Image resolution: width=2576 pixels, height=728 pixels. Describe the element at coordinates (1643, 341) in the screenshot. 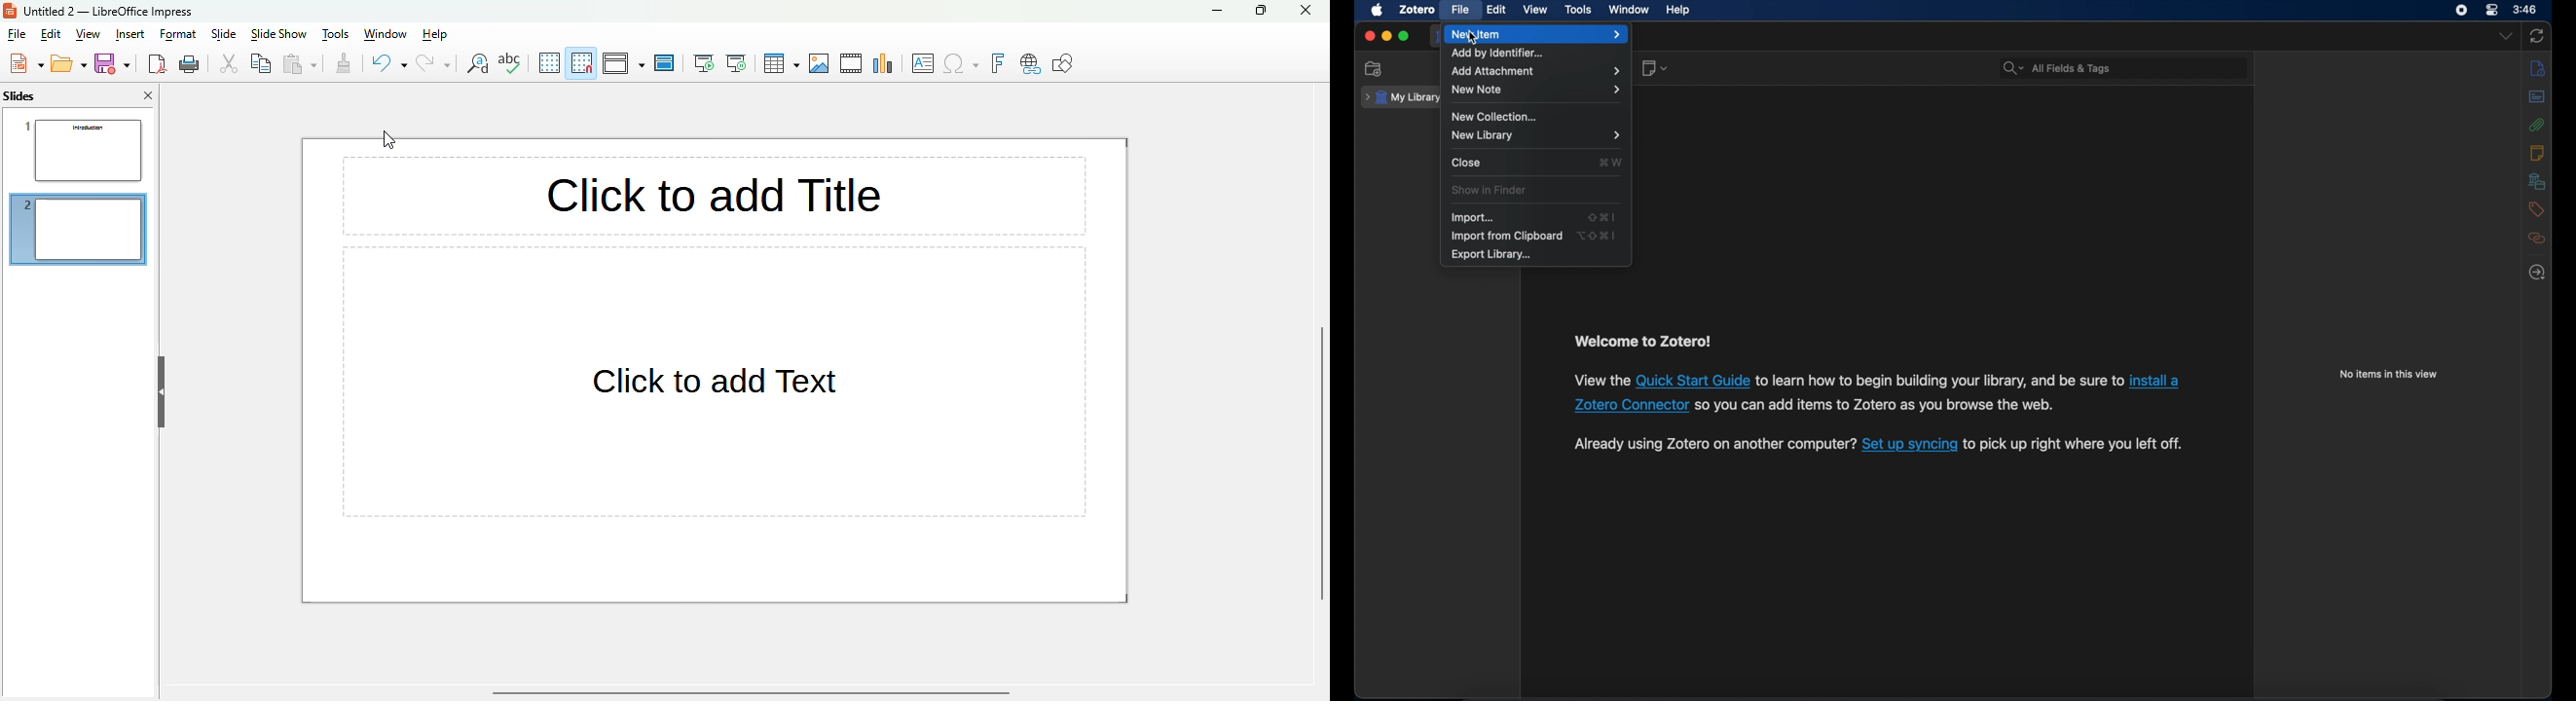

I see `welcome to zotero` at that location.